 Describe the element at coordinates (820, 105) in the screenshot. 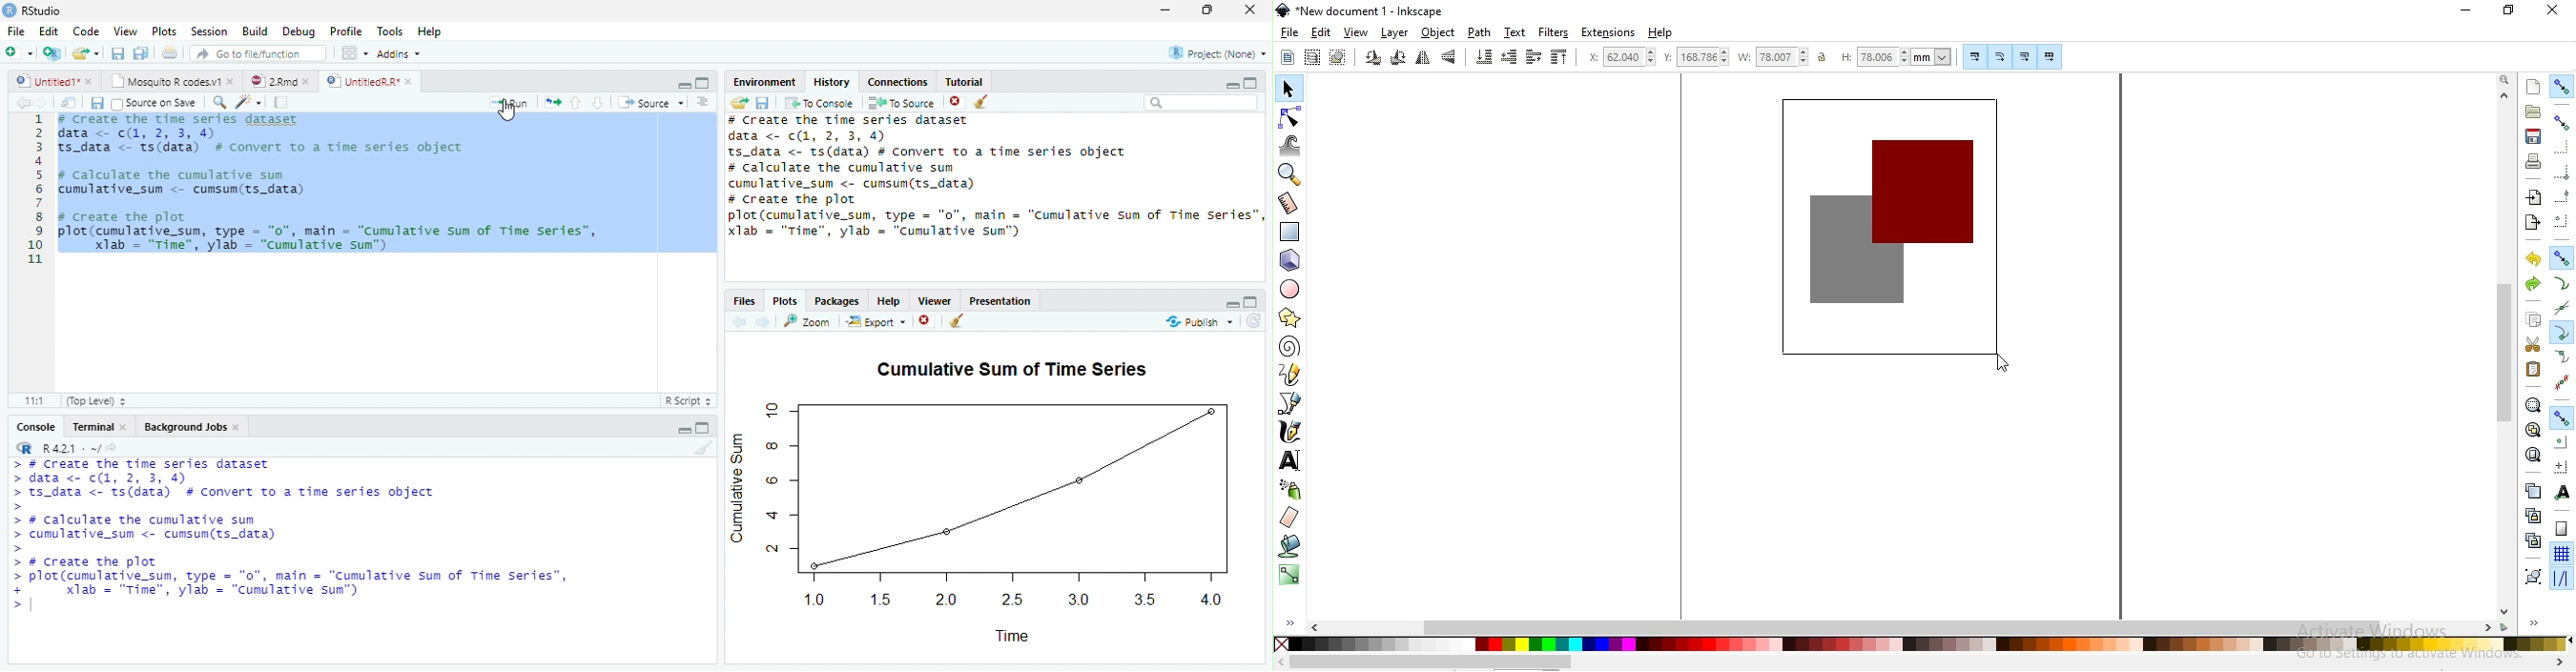

I see `To Console` at that location.